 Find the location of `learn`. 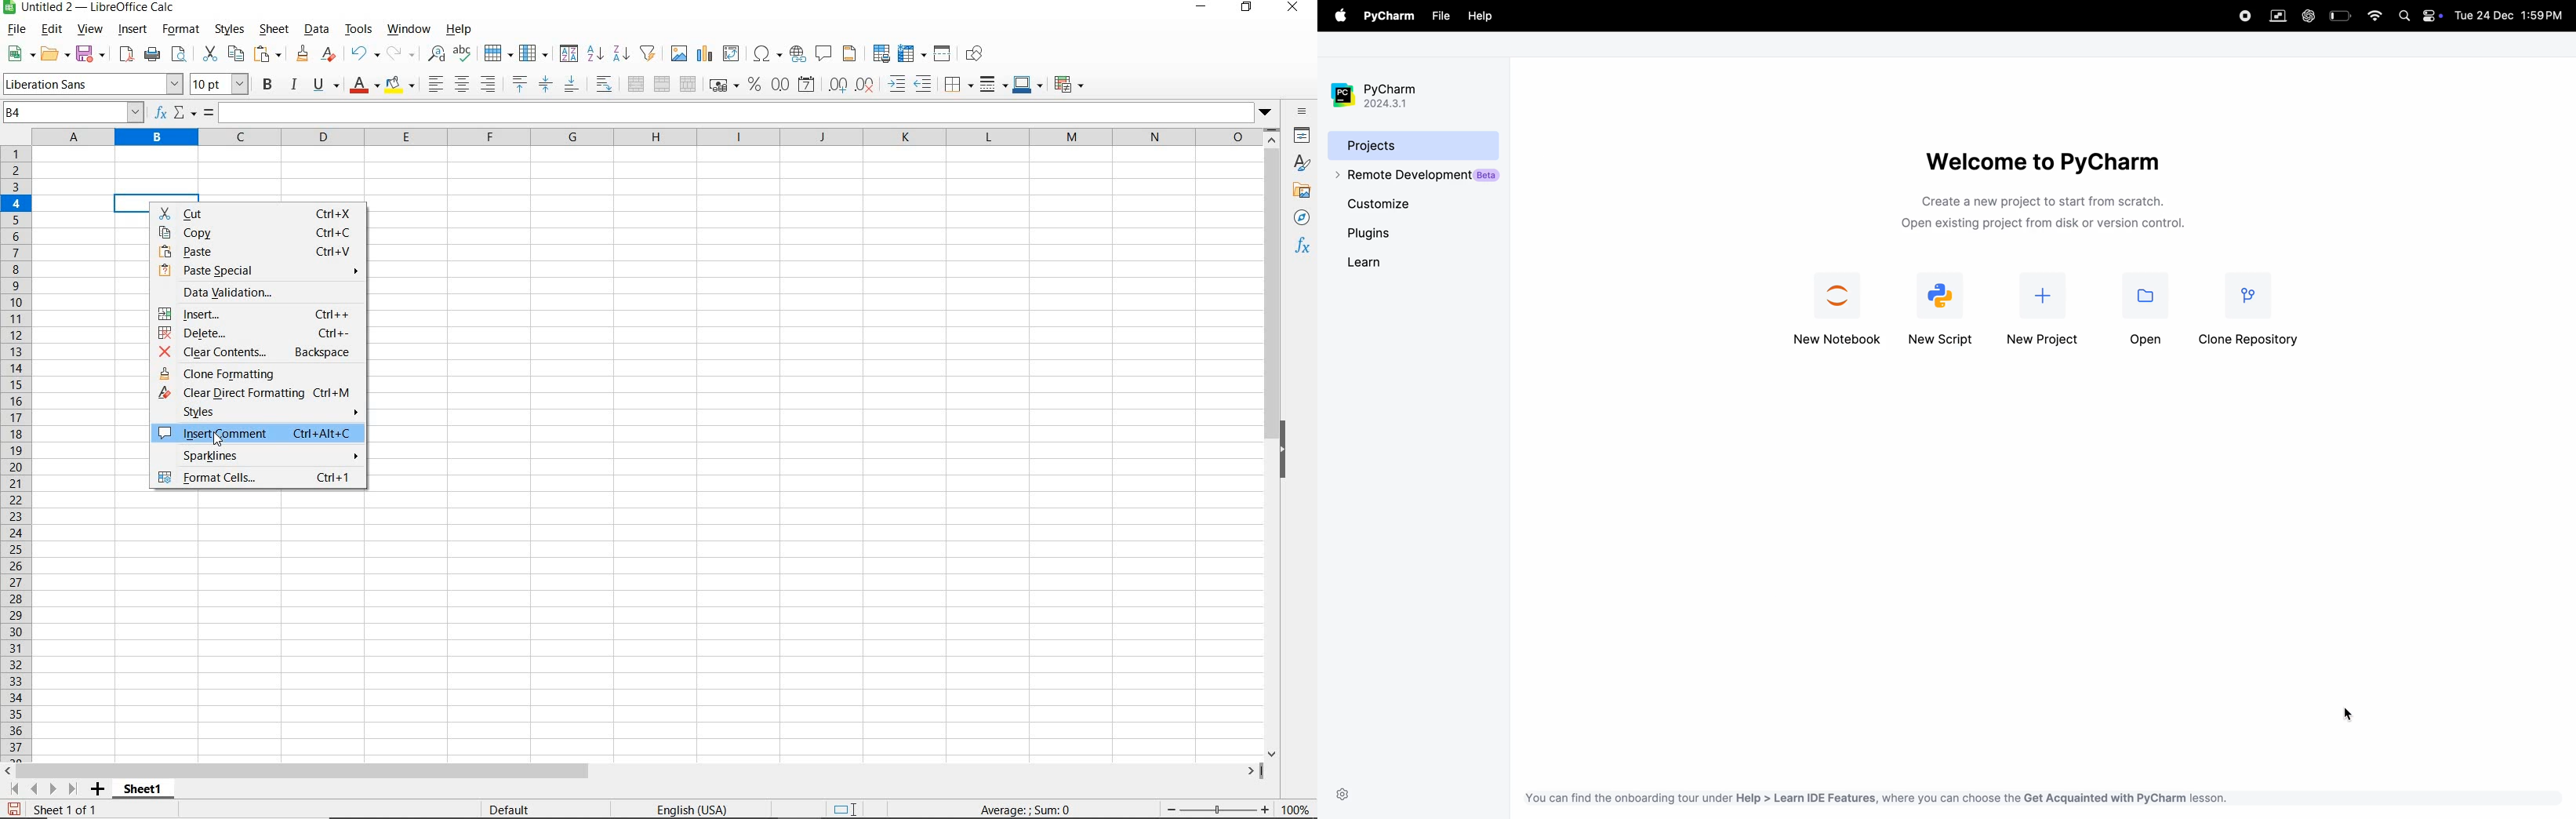

learn is located at coordinates (1363, 263).